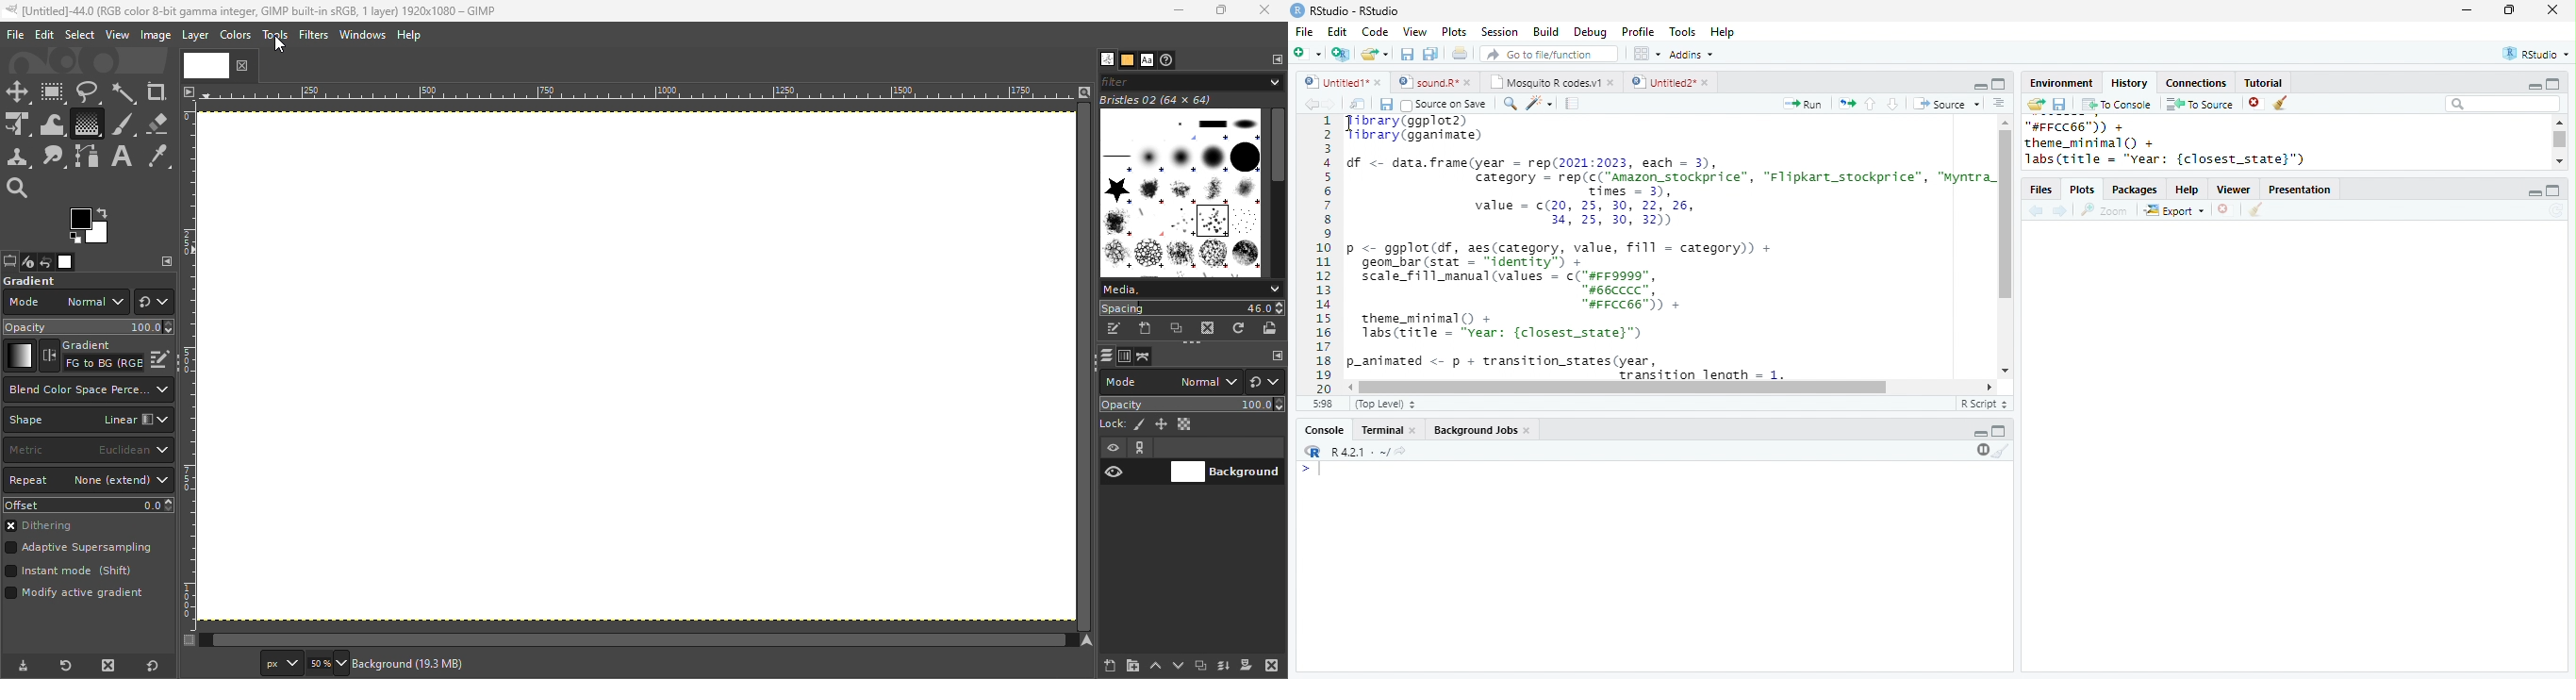 Image resolution: width=2576 pixels, height=700 pixels. What do you see at coordinates (1178, 666) in the screenshot?
I see `Lower this layer one step in the layer stack` at bounding box center [1178, 666].